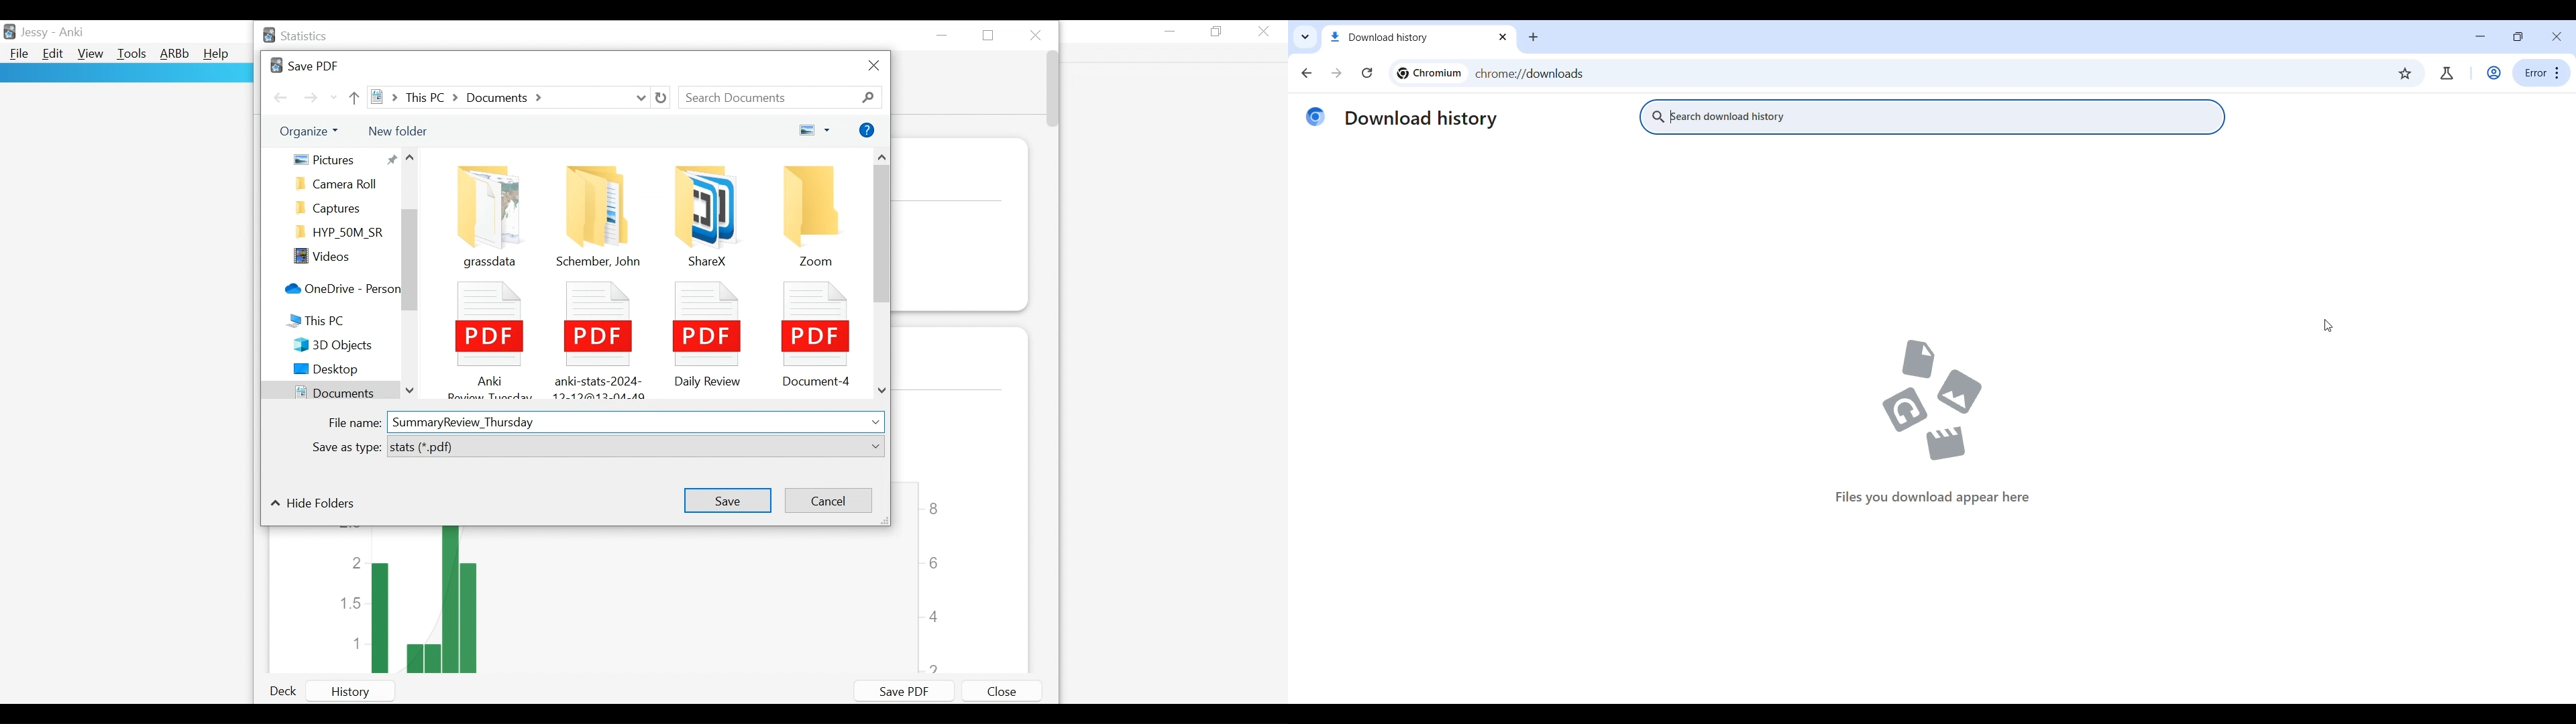  Describe the element at coordinates (486, 336) in the screenshot. I see `PDF` at that location.